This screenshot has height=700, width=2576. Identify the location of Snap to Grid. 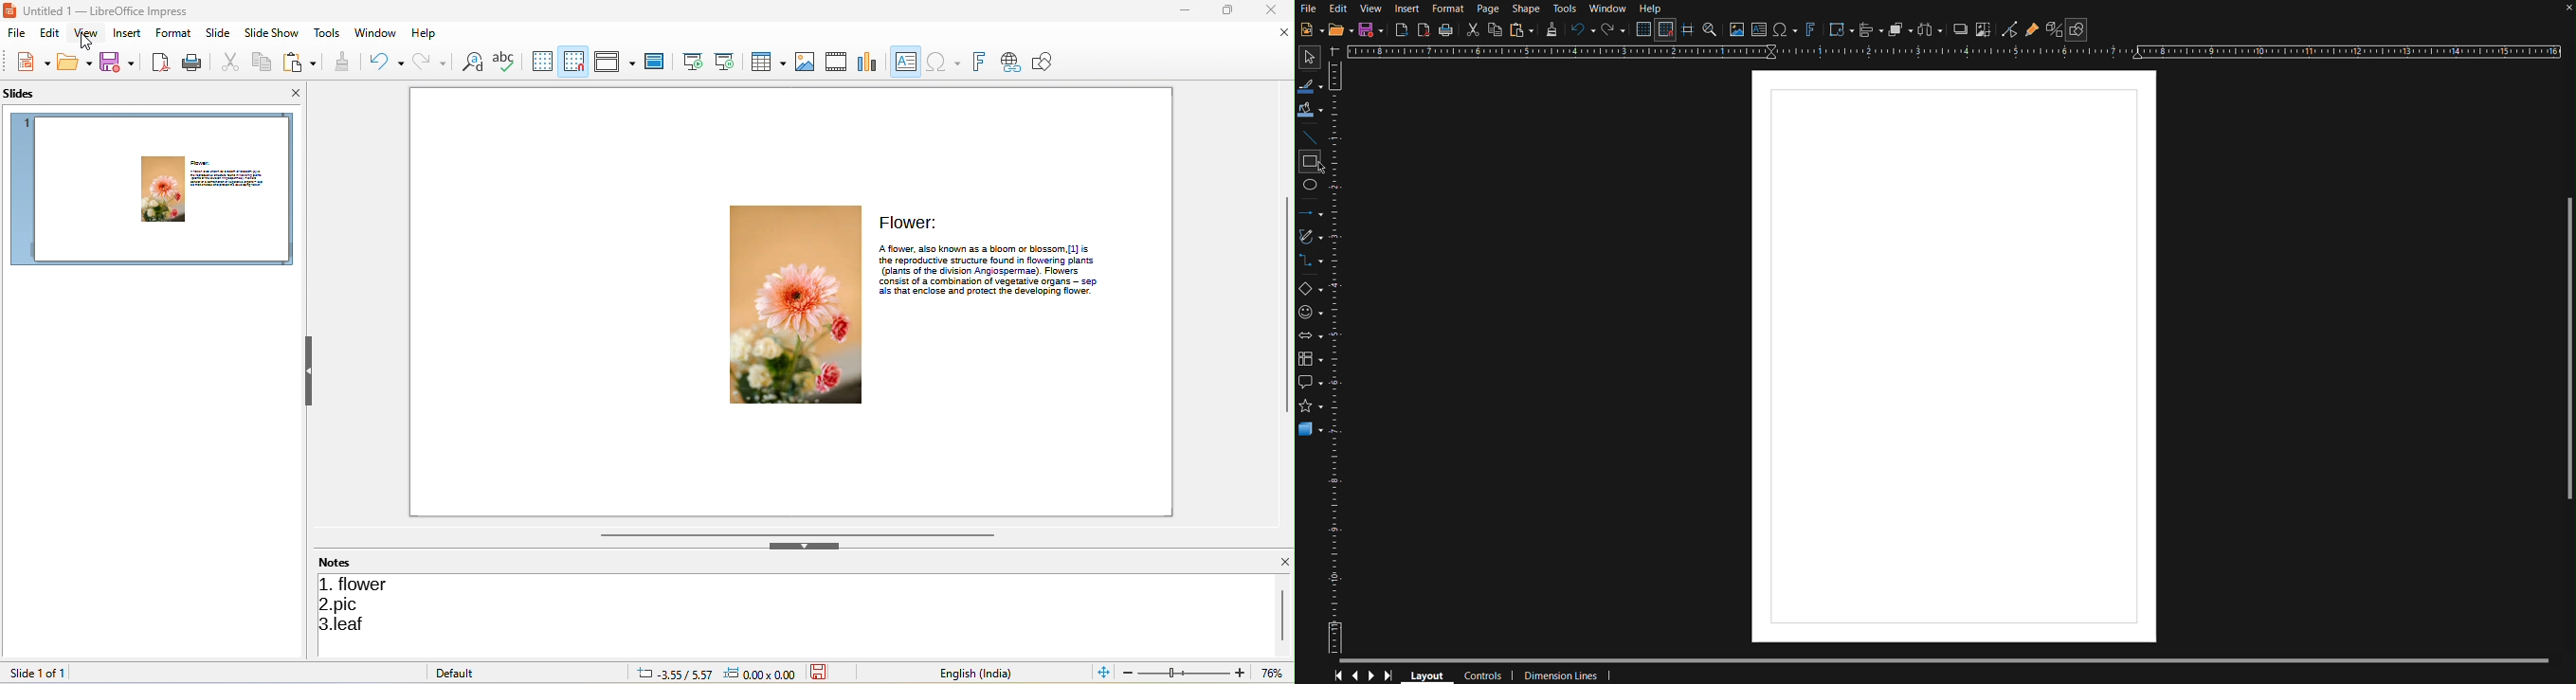
(1665, 29).